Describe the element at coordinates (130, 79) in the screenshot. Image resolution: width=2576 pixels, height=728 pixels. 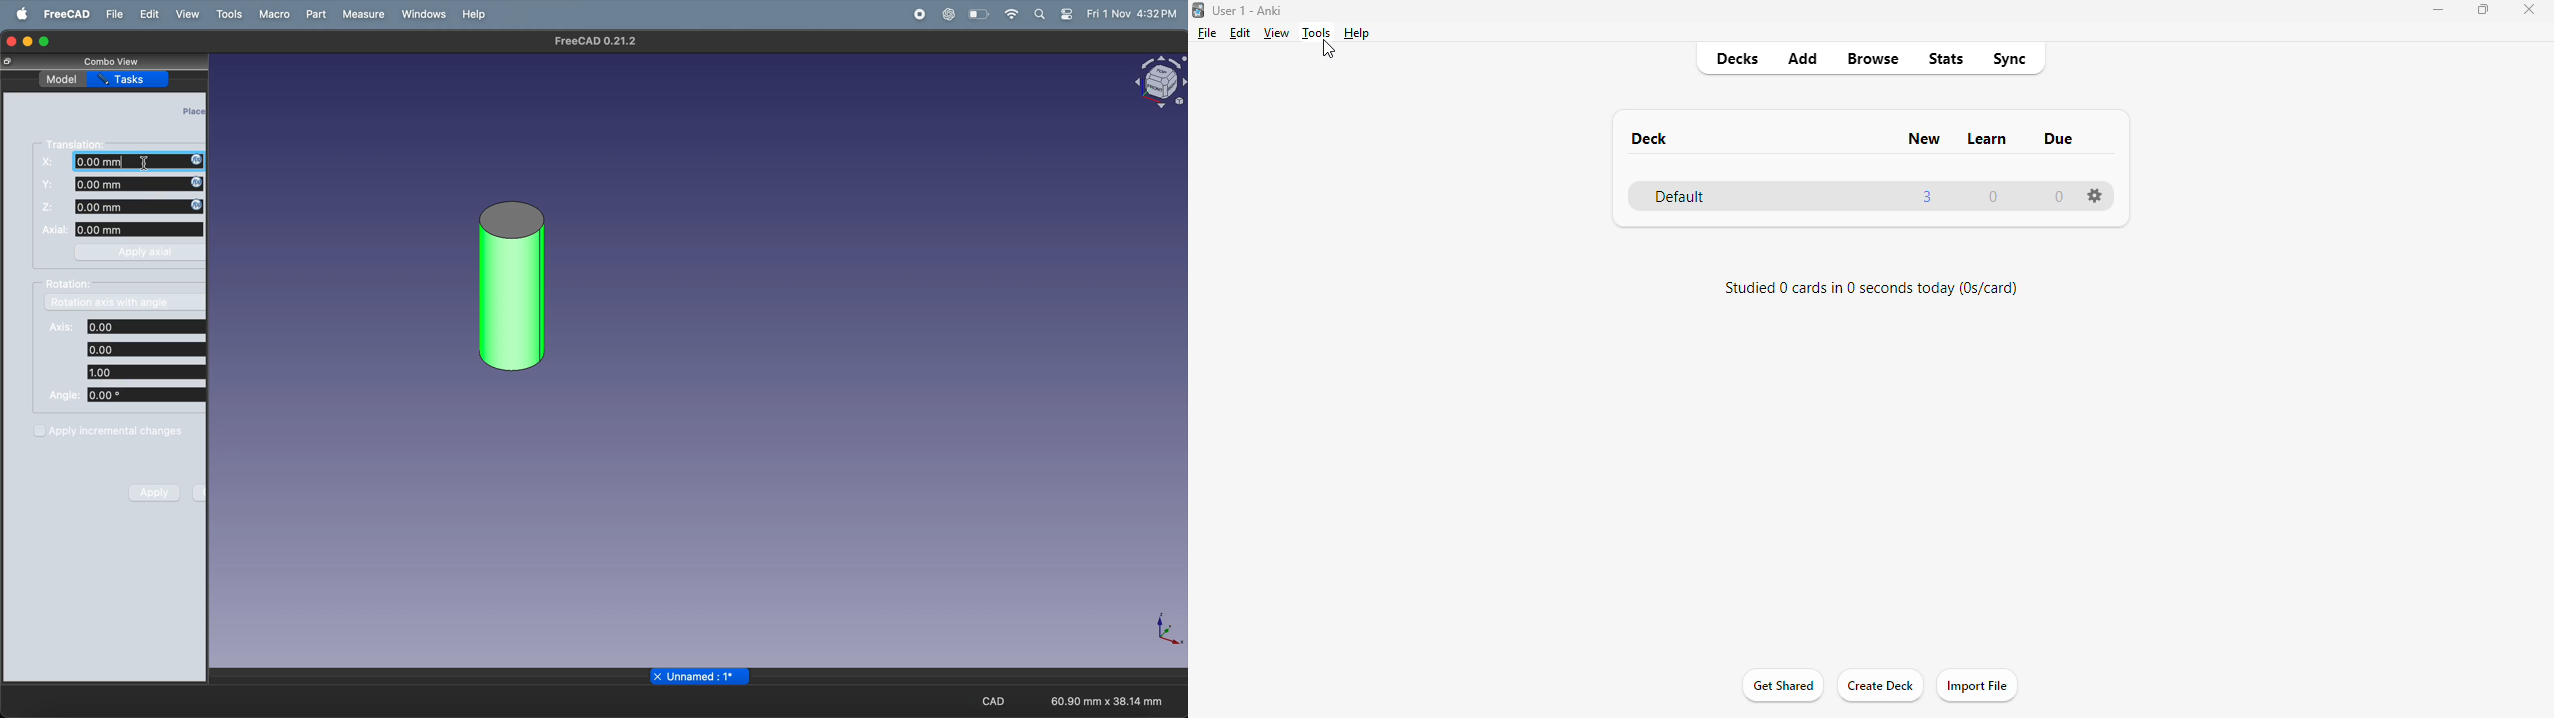
I see `tasks` at that location.